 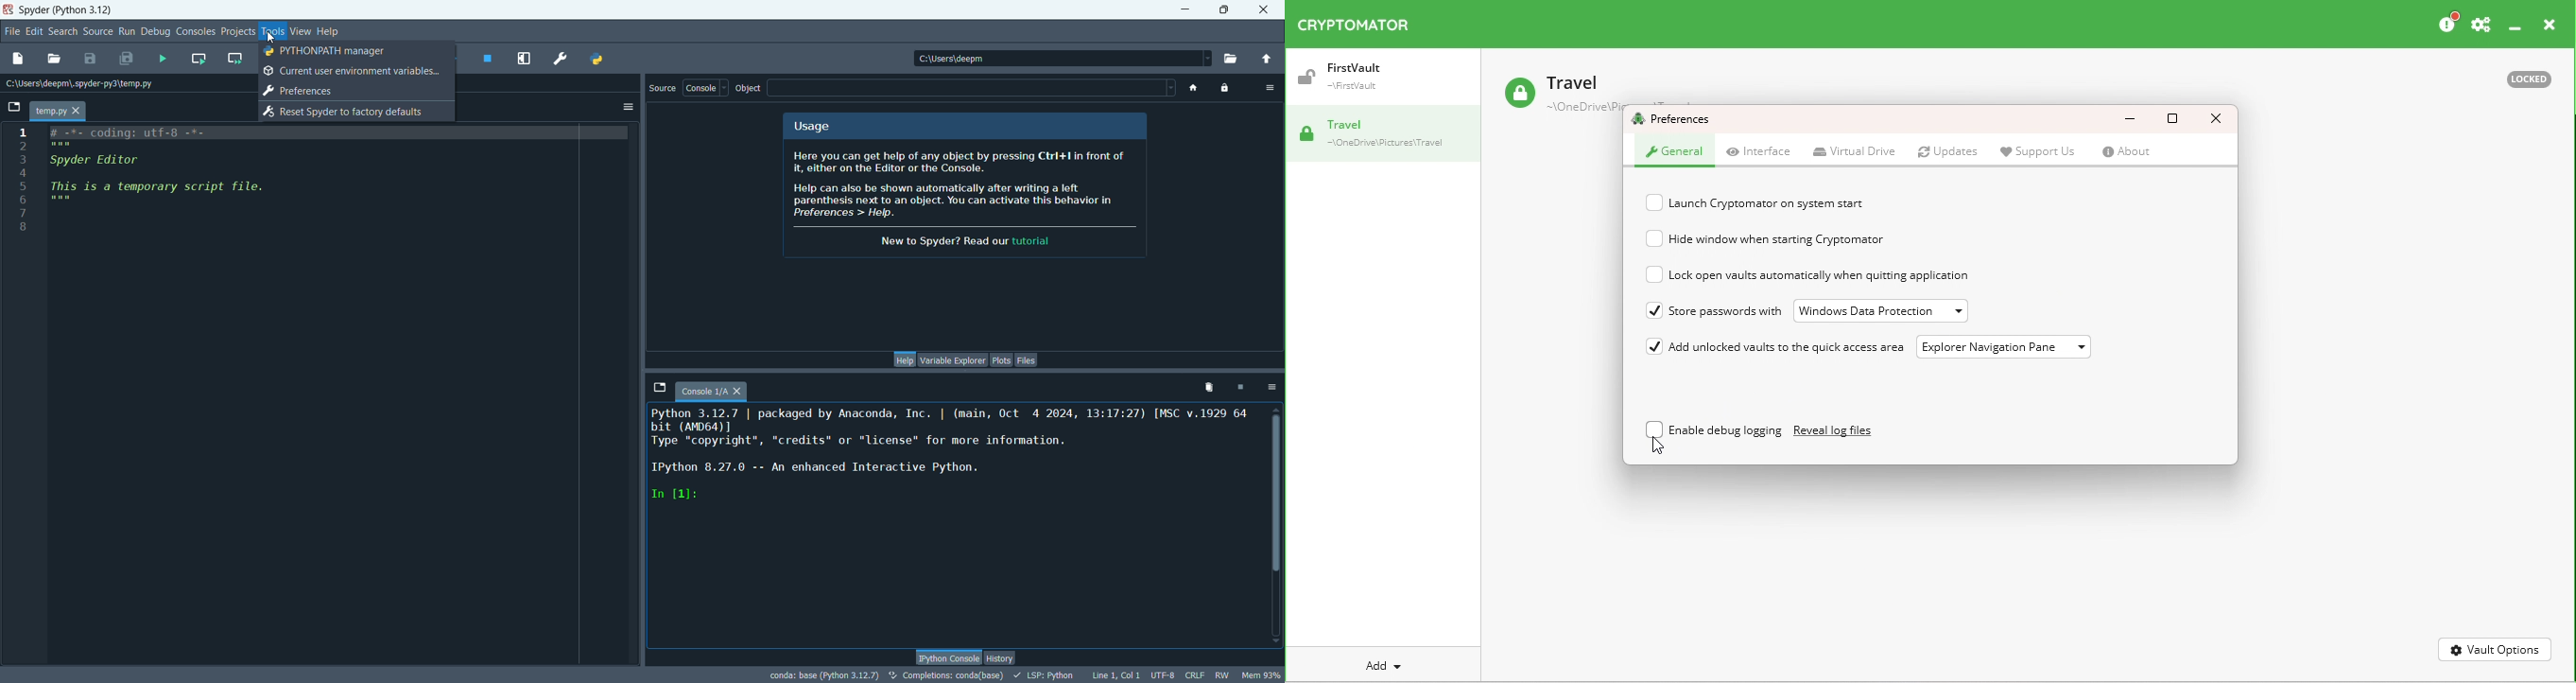 I want to click on source, so click(x=96, y=32).